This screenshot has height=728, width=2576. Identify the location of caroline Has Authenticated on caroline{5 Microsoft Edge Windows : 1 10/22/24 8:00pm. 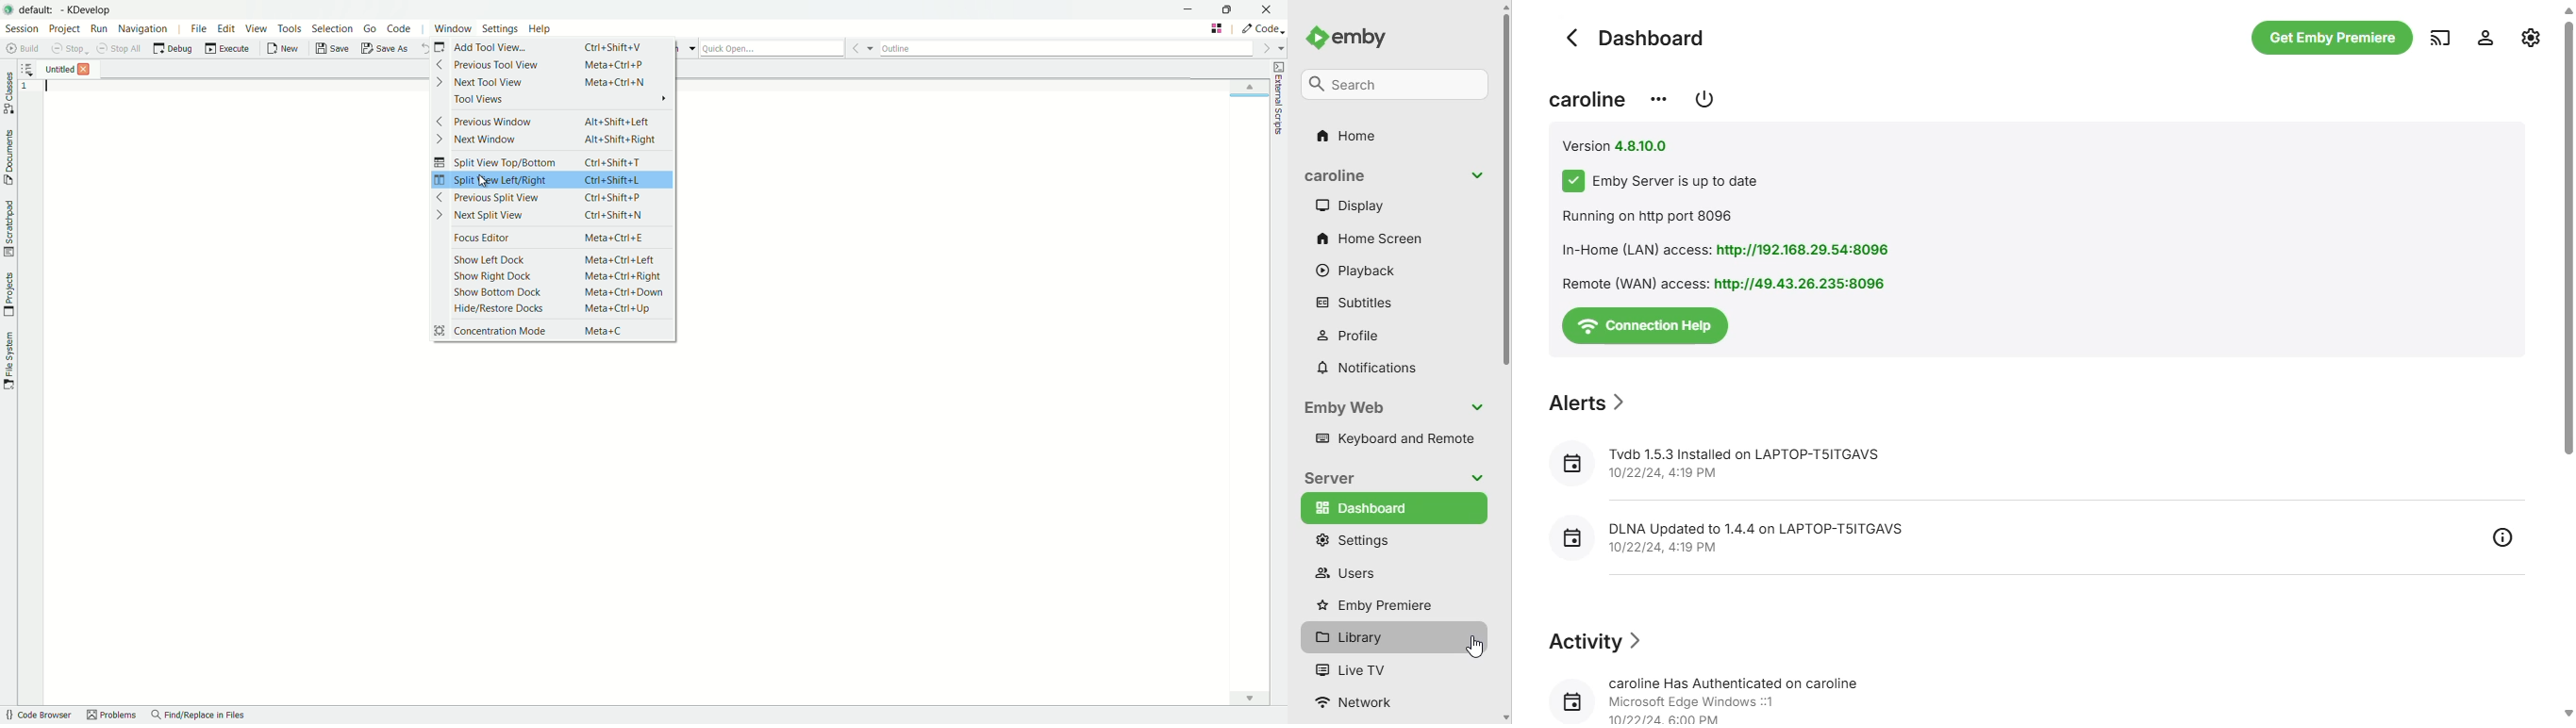
(1715, 695).